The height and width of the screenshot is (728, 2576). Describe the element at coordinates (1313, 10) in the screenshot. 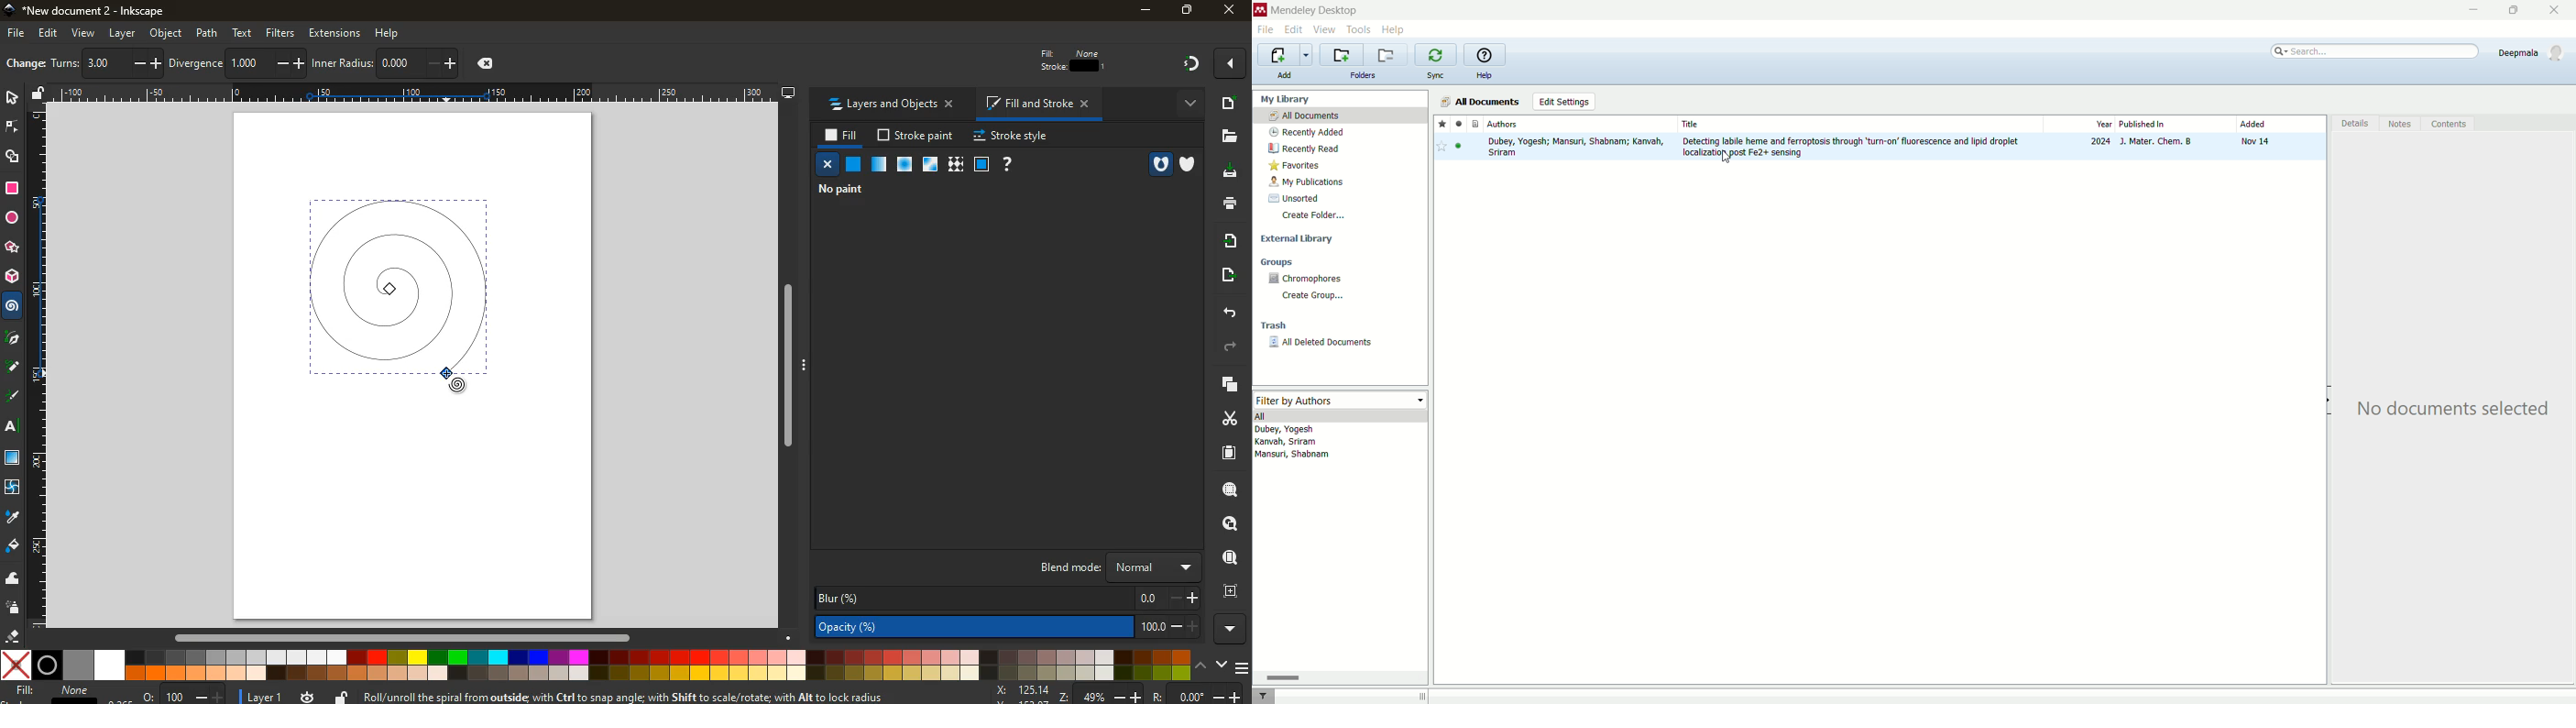

I see `mendeley desktop` at that location.